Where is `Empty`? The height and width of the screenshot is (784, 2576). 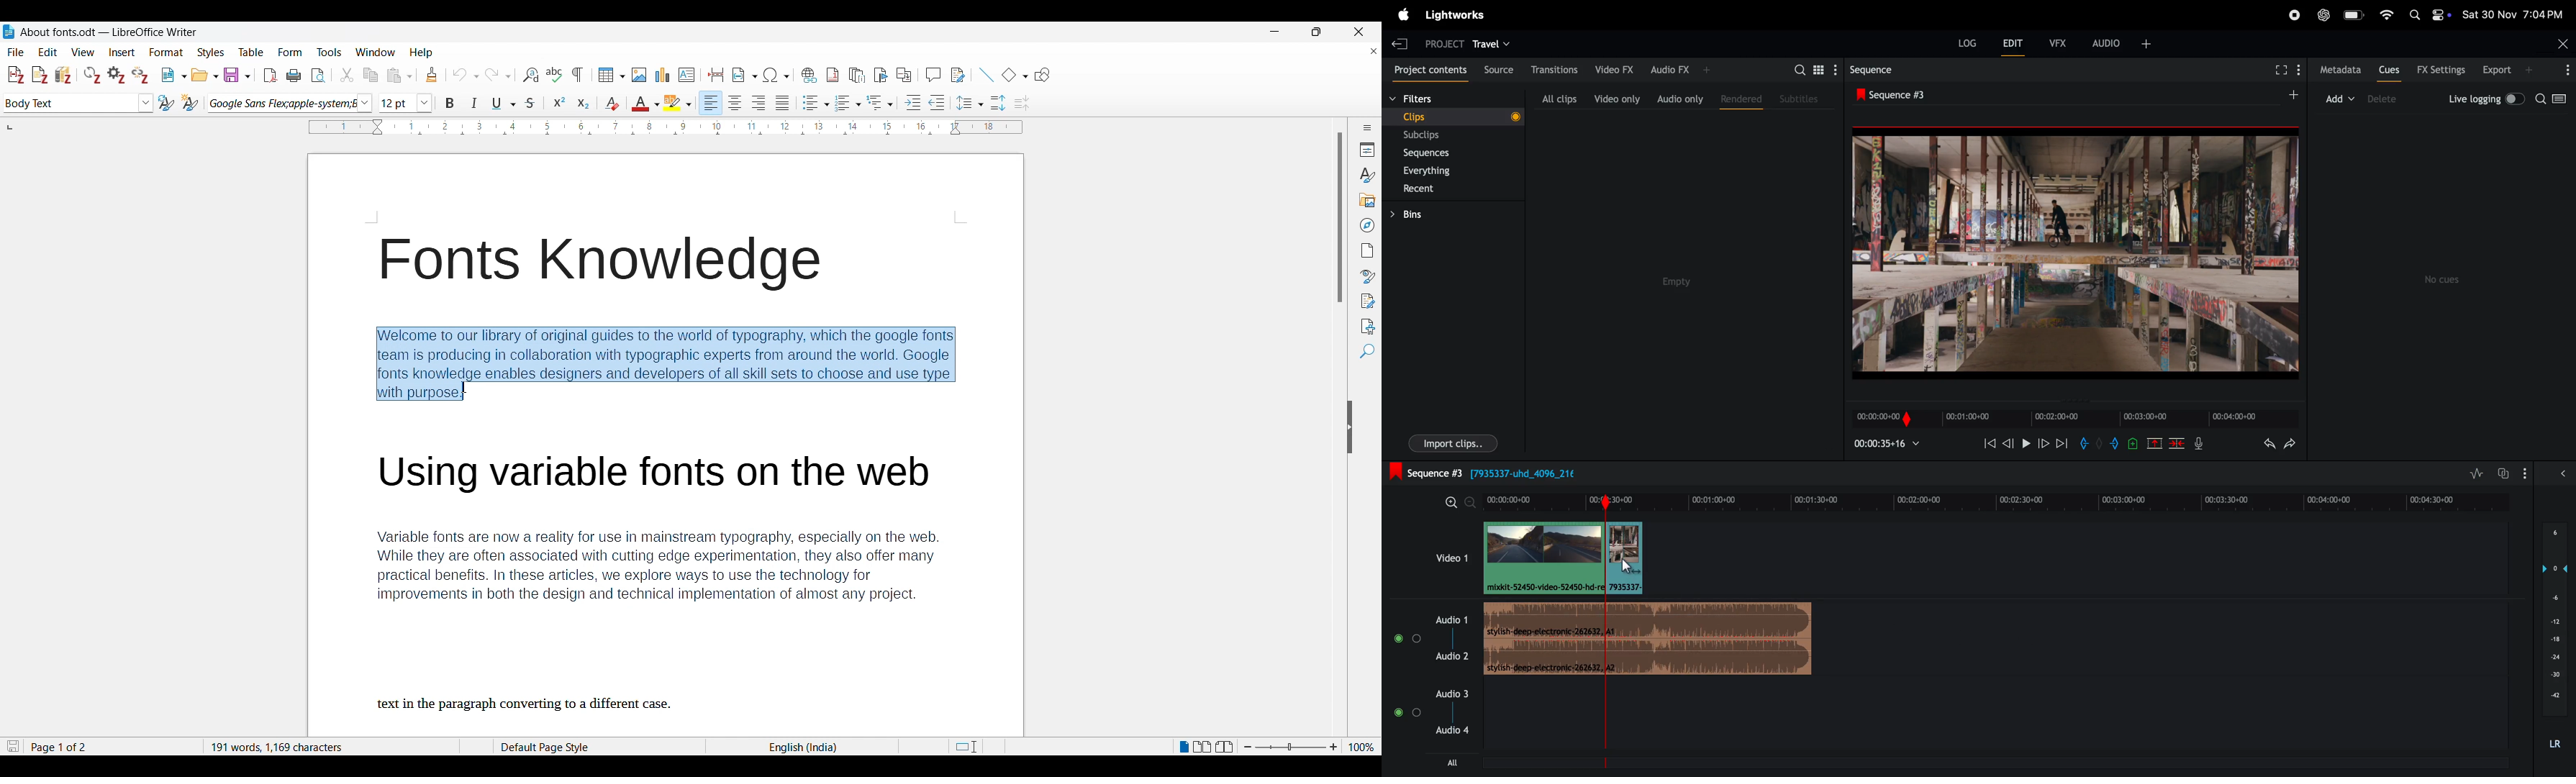
Empty is located at coordinates (1684, 279).